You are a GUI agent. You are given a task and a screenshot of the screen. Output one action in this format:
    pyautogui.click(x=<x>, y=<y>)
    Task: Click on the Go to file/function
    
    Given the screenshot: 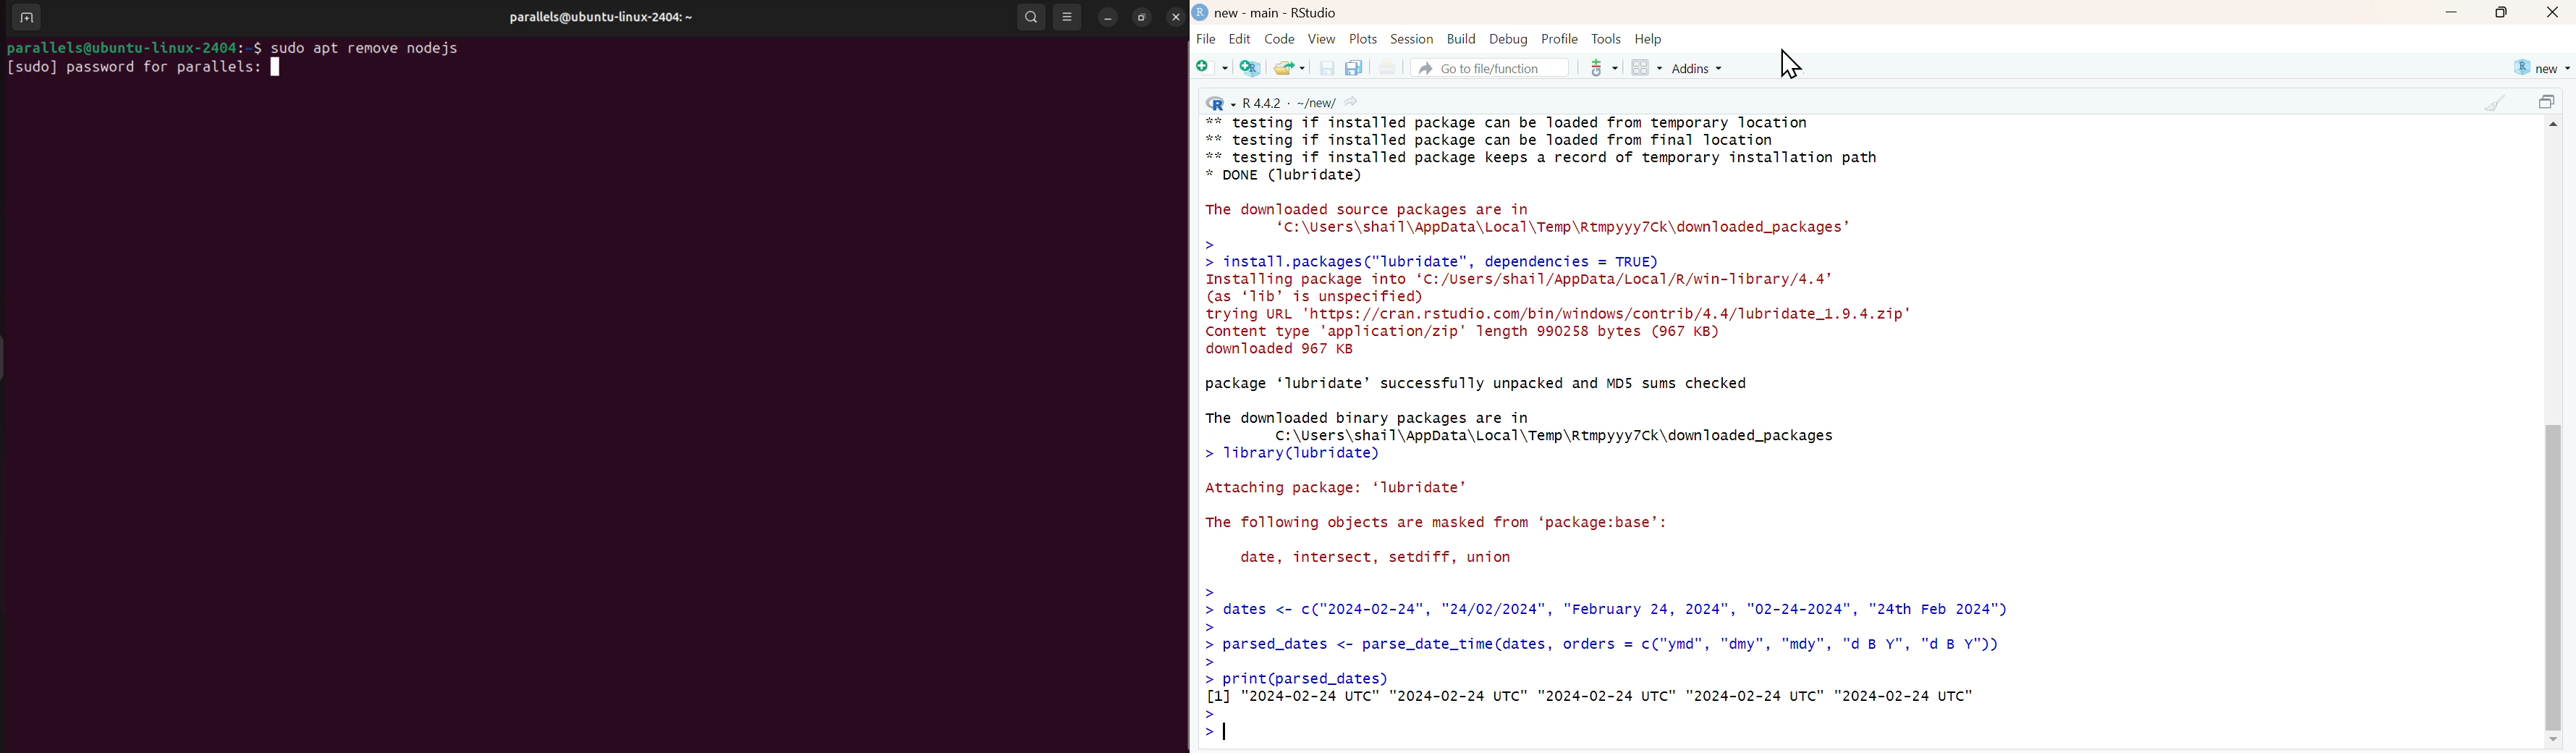 What is the action you would take?
    pyautogui.click(x=1488, y=67)
    